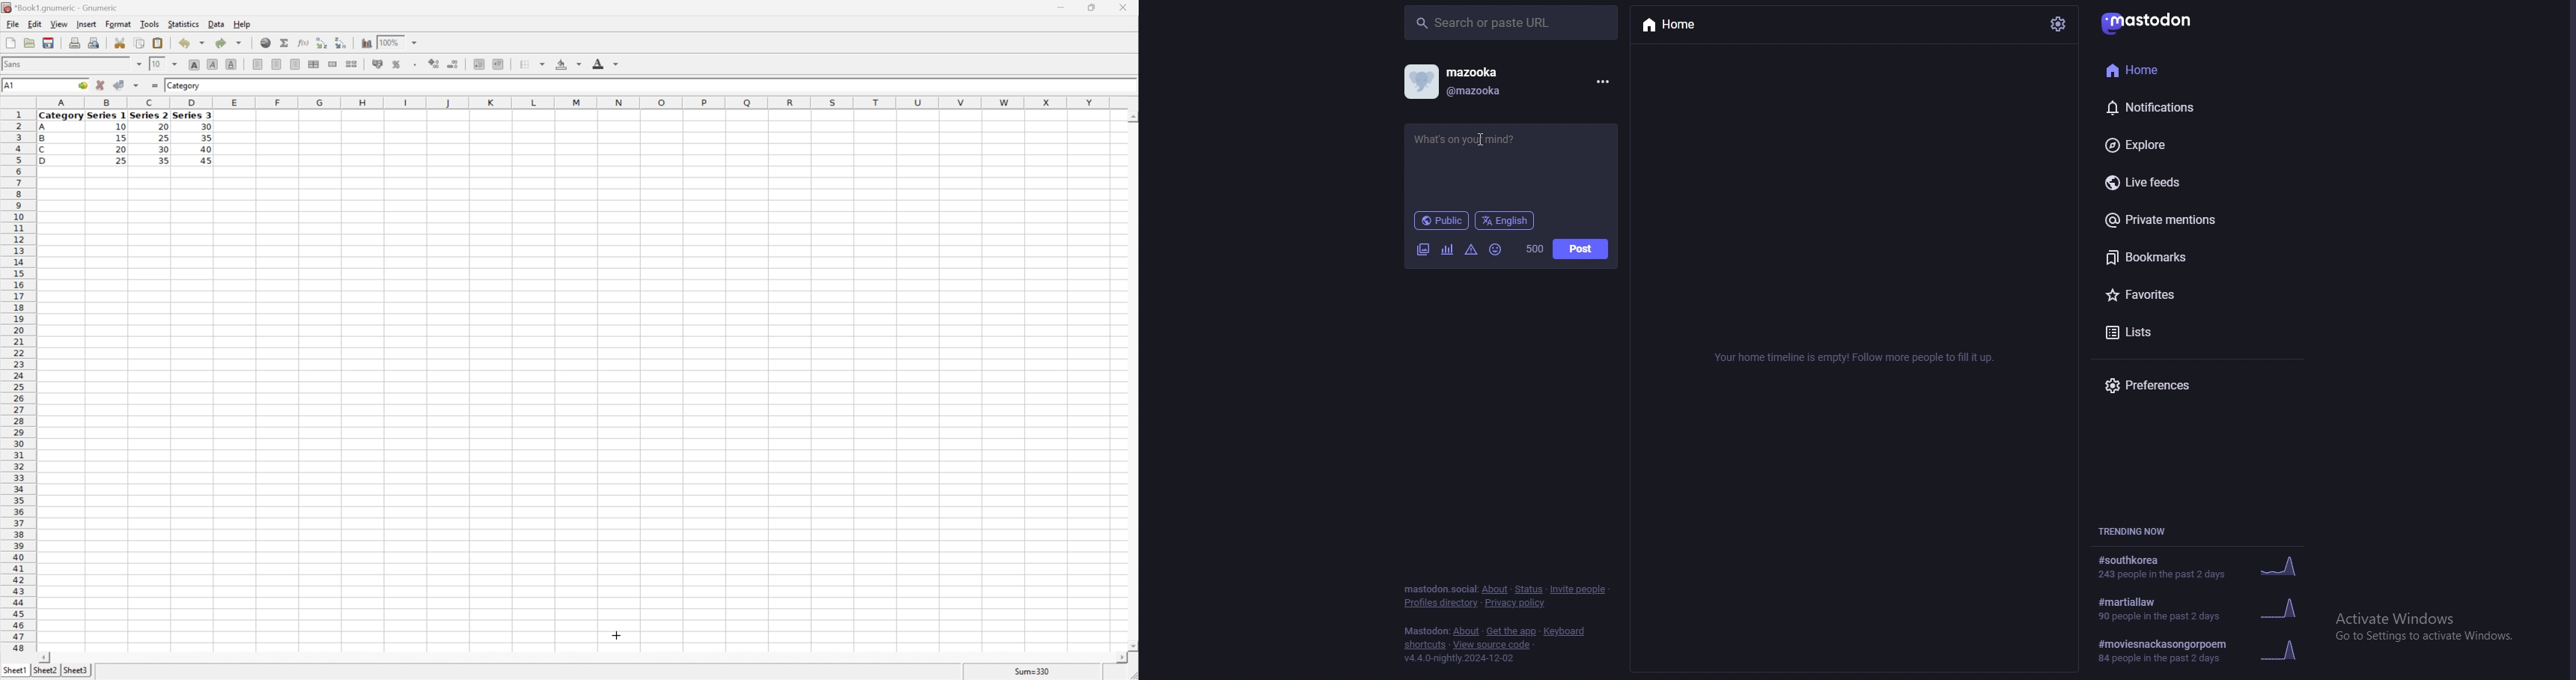 The width and height of the screenshot is (2576, 700). Describe the element at coordinates (156, 85) in the screenshot. I see `Enter formula` at that location.